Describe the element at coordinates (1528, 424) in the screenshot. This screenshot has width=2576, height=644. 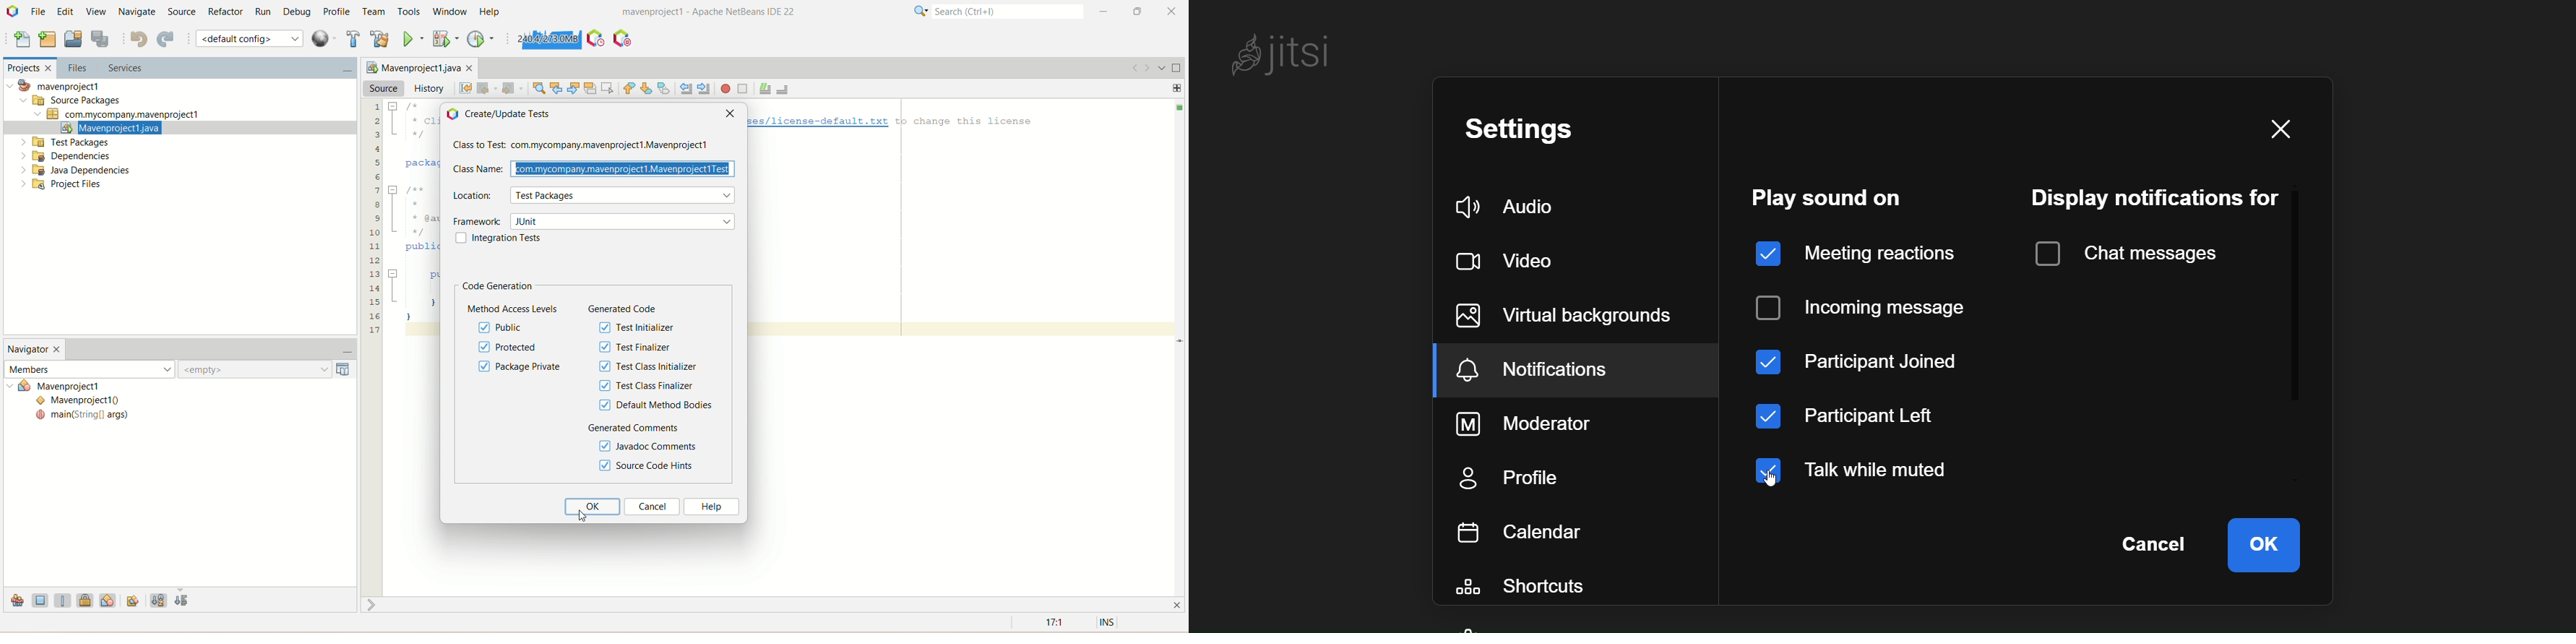
I see `moderator` at that location.